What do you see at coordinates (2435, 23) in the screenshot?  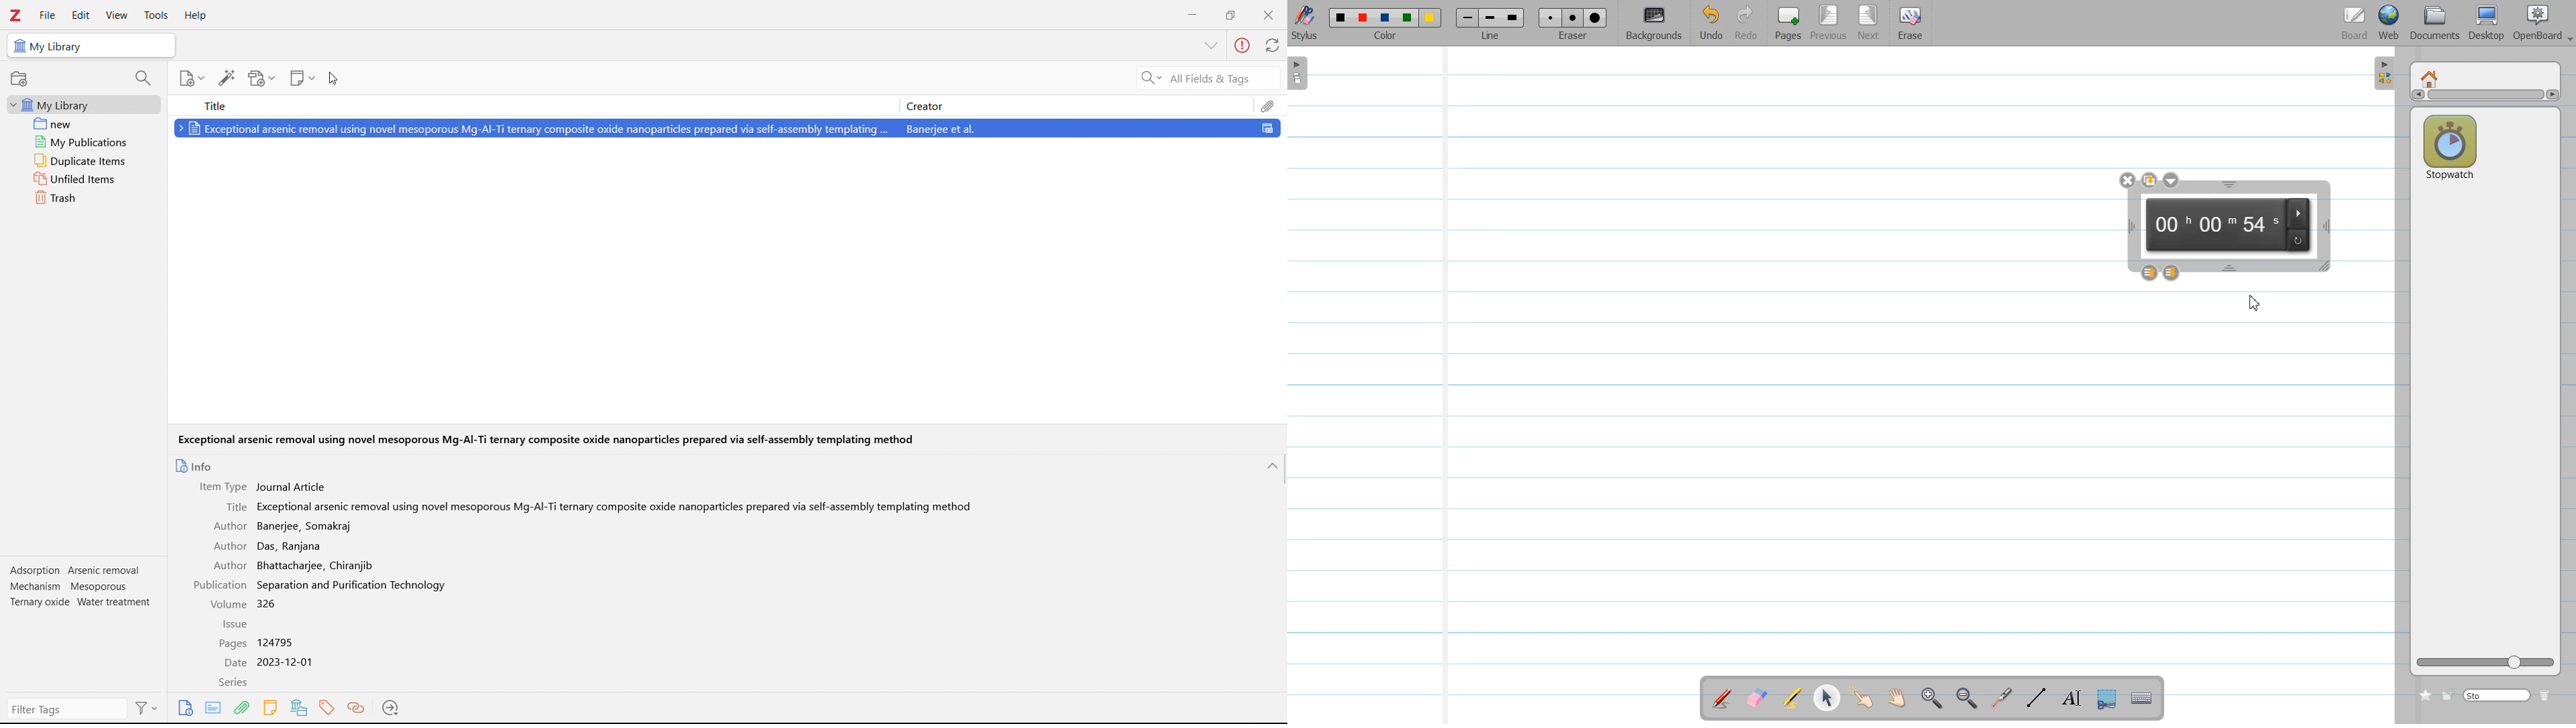 I see `Document` at bounding box center [2435, 23].